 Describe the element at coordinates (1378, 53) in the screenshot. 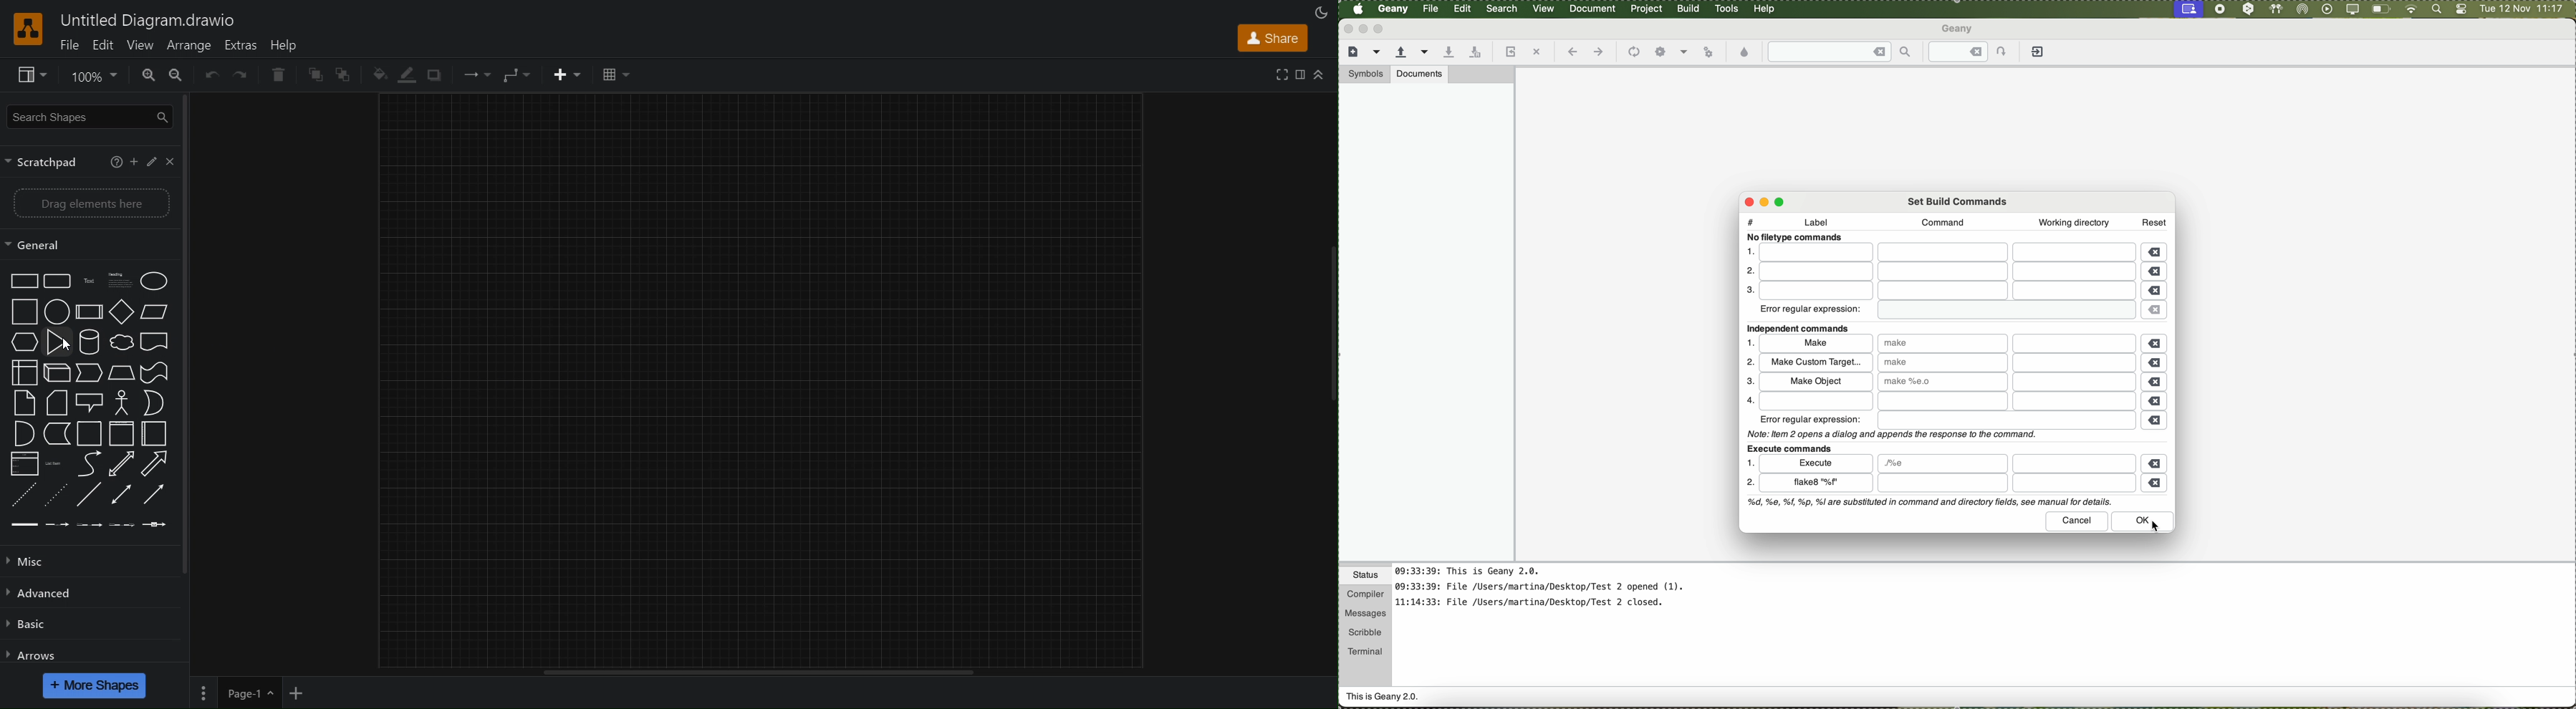

I see `create a new file from a template` at that location.